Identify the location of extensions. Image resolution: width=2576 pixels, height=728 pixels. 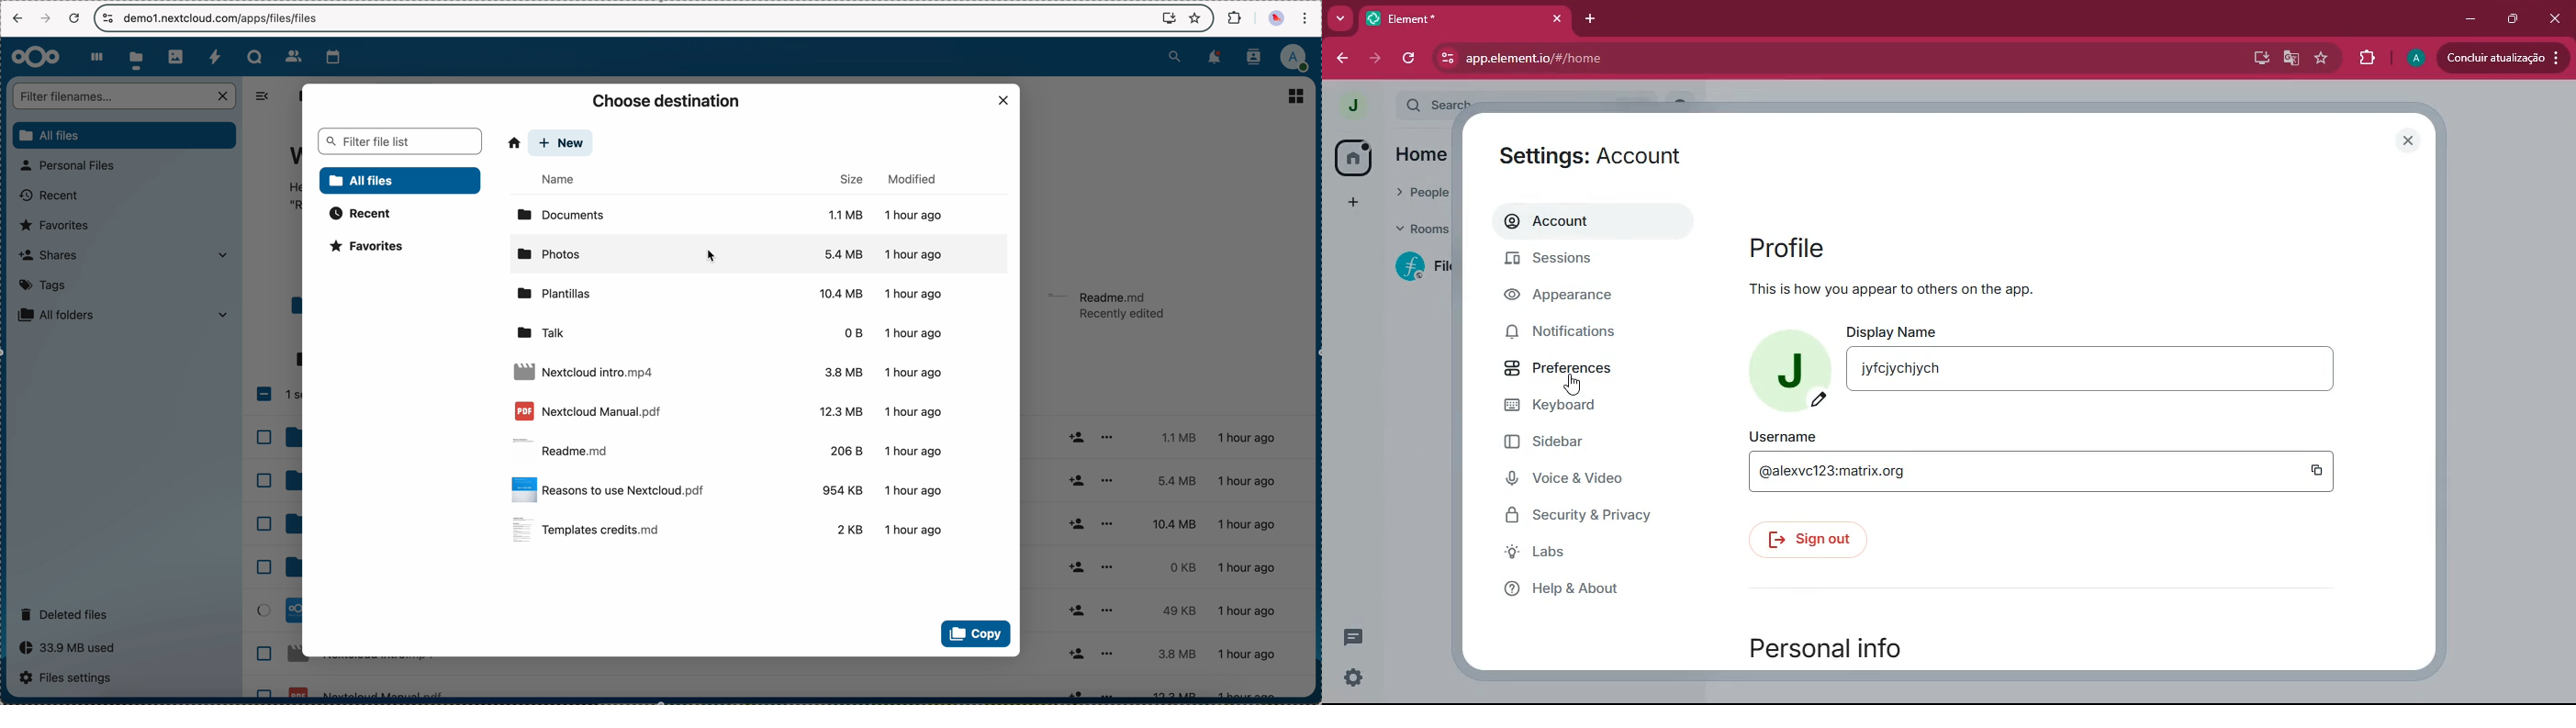
(1234, 18).